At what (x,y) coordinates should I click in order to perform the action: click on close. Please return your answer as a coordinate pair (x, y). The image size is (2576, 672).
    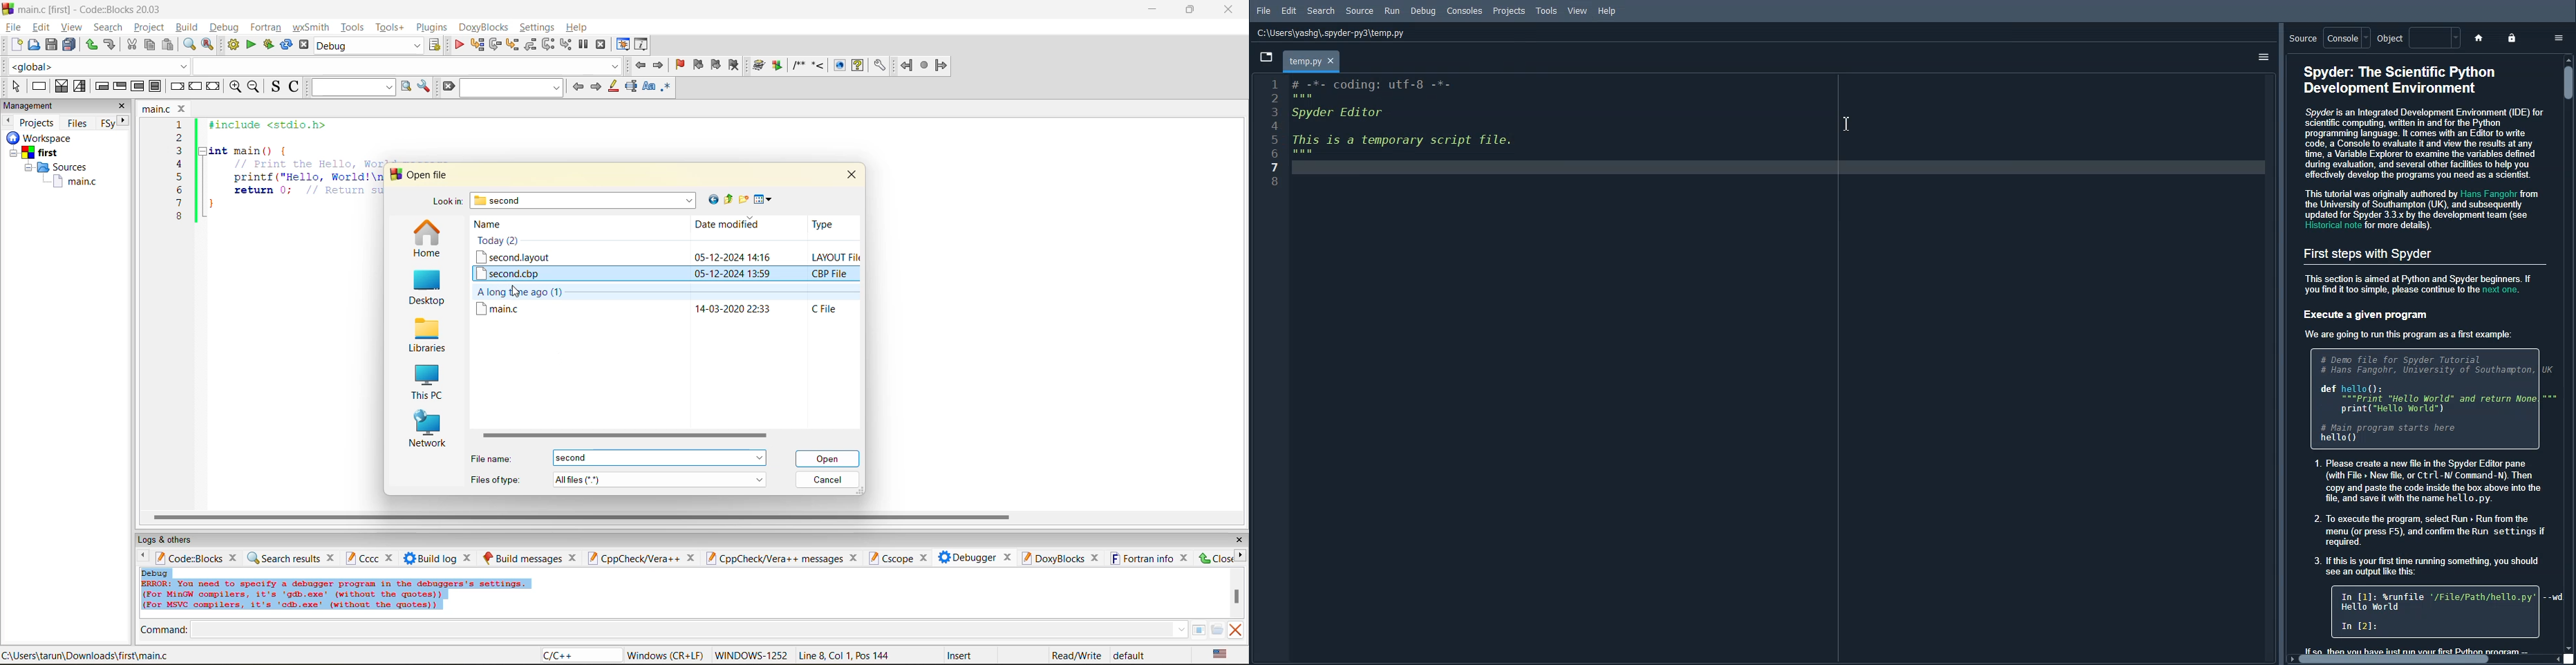
    Looking at the image, I should click on (391, 558).